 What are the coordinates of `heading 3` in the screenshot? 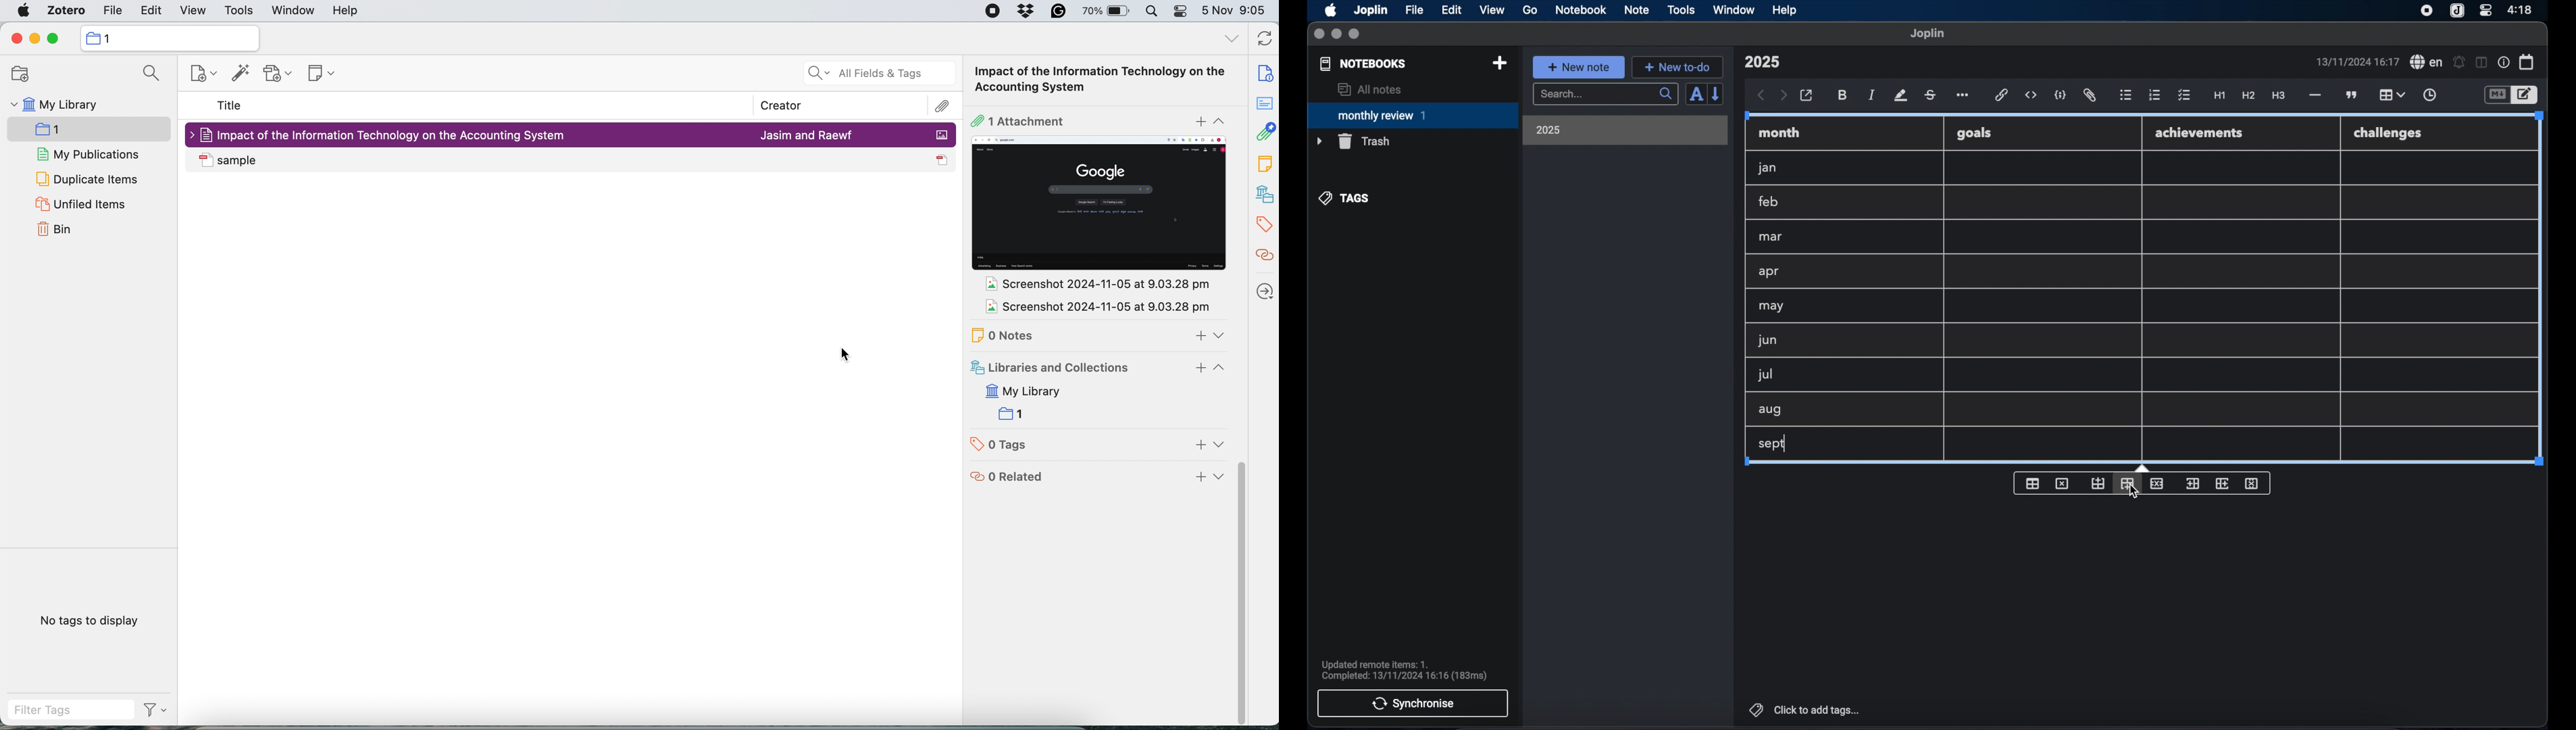 It's located at (2278, 96).